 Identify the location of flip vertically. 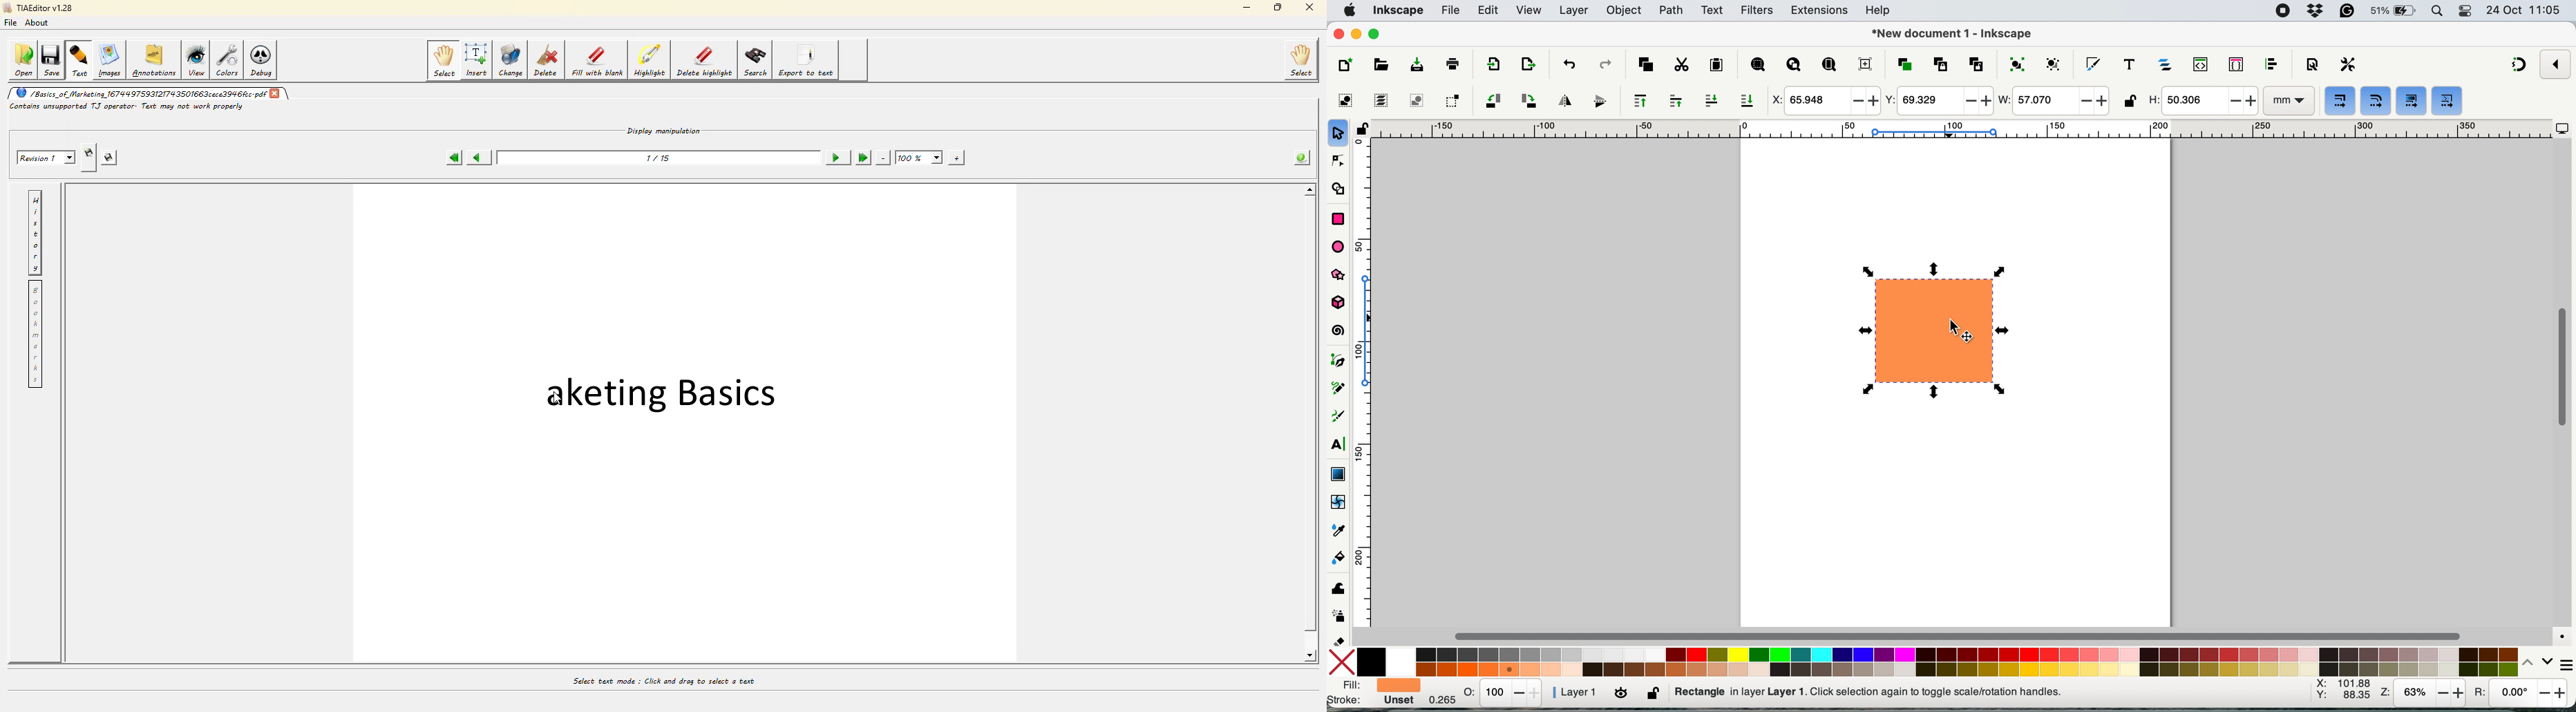
(1597, 101).